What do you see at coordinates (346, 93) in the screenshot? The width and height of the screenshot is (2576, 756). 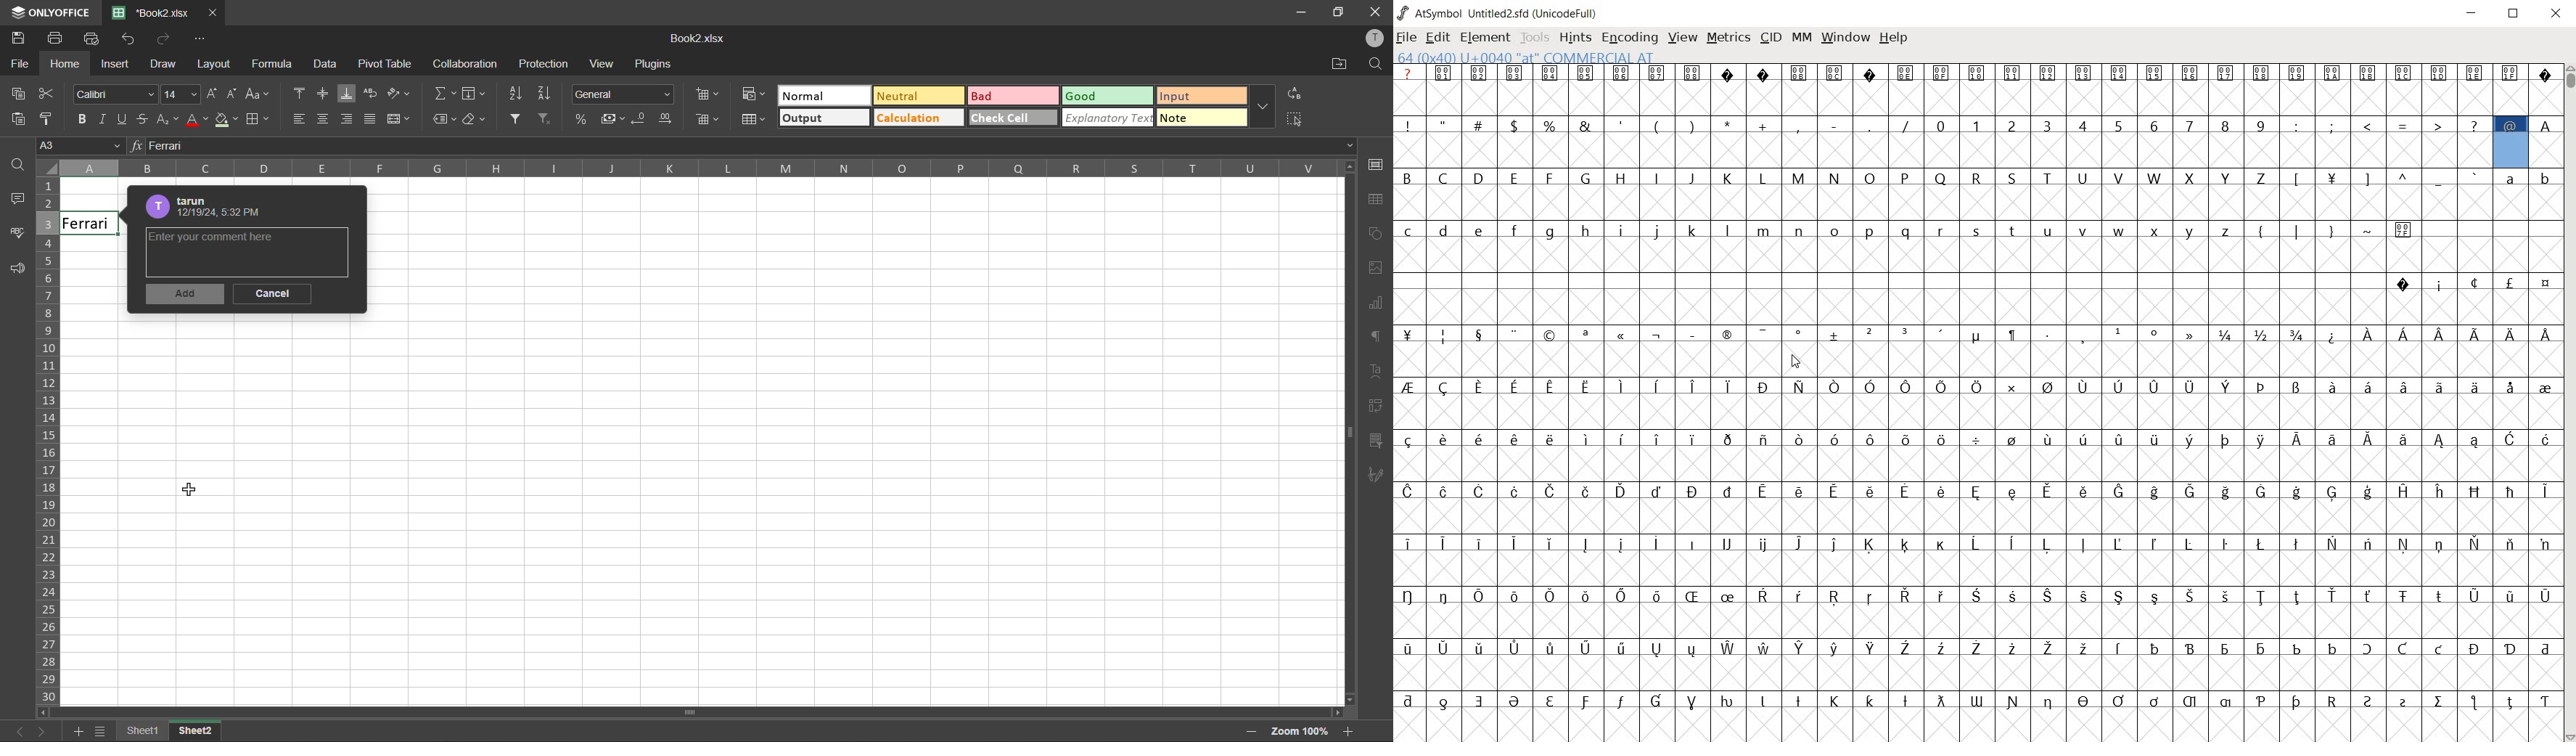 I see `align bottom` at bounding box center [346, 93].